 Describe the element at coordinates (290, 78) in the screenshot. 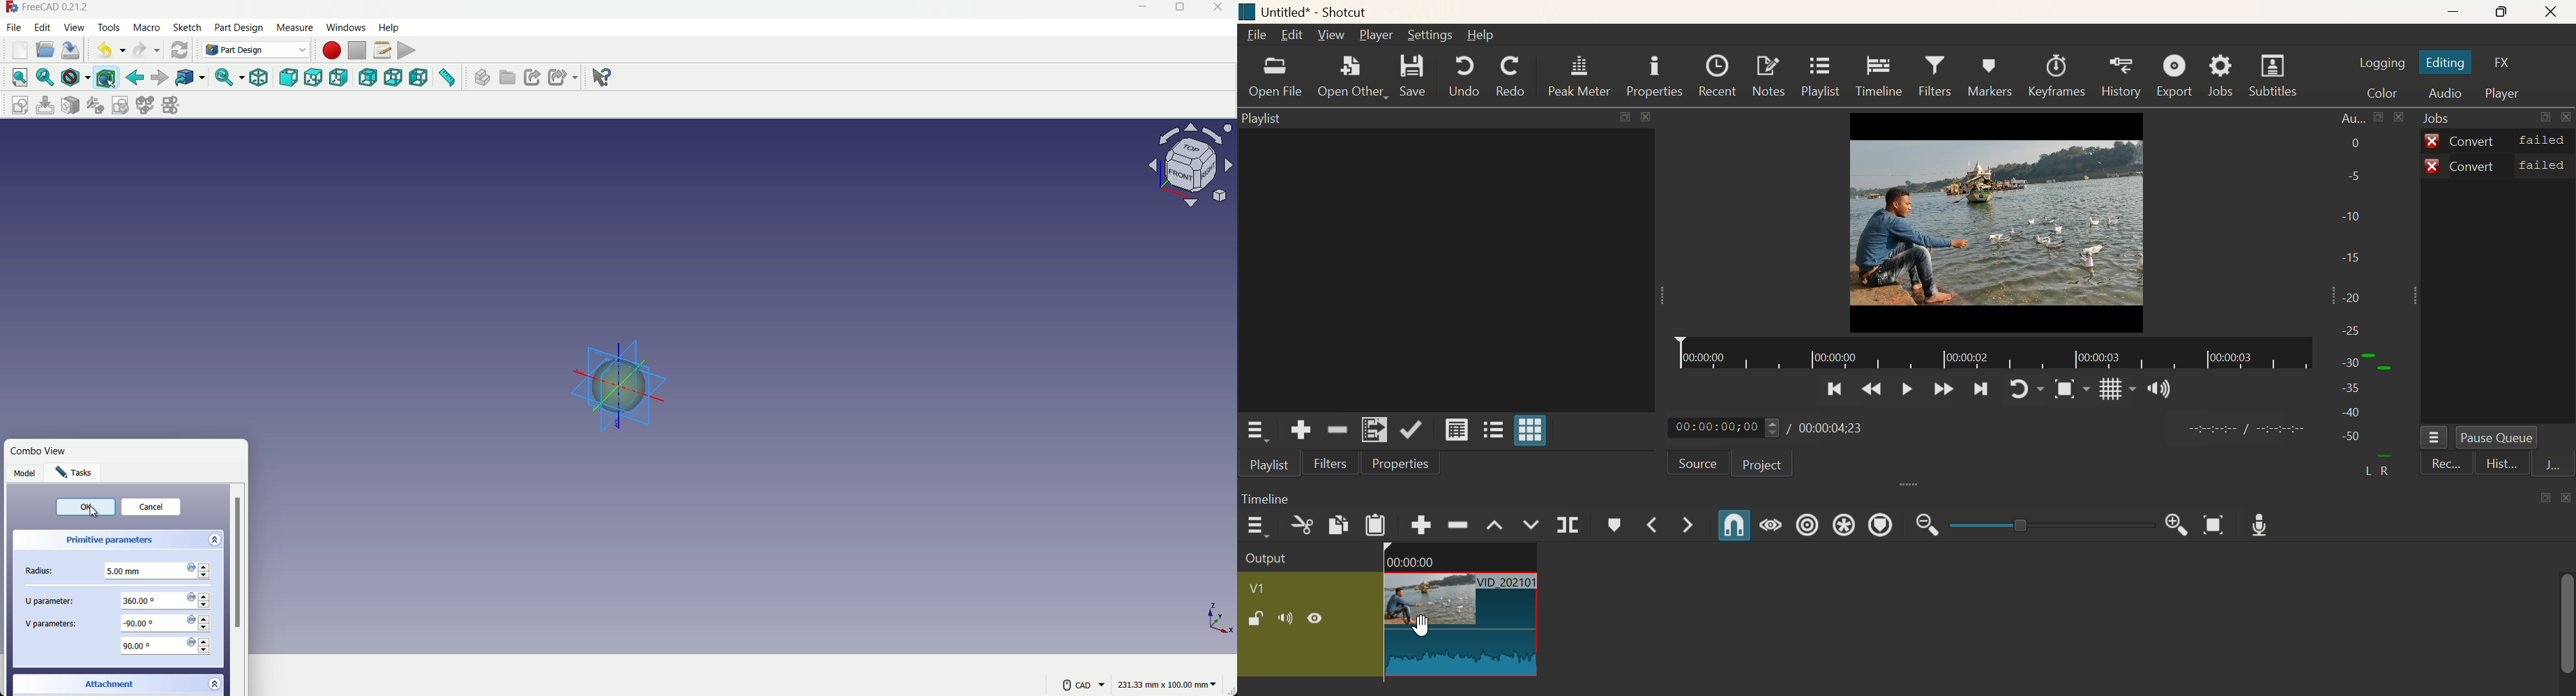

I see `front view` at that location.